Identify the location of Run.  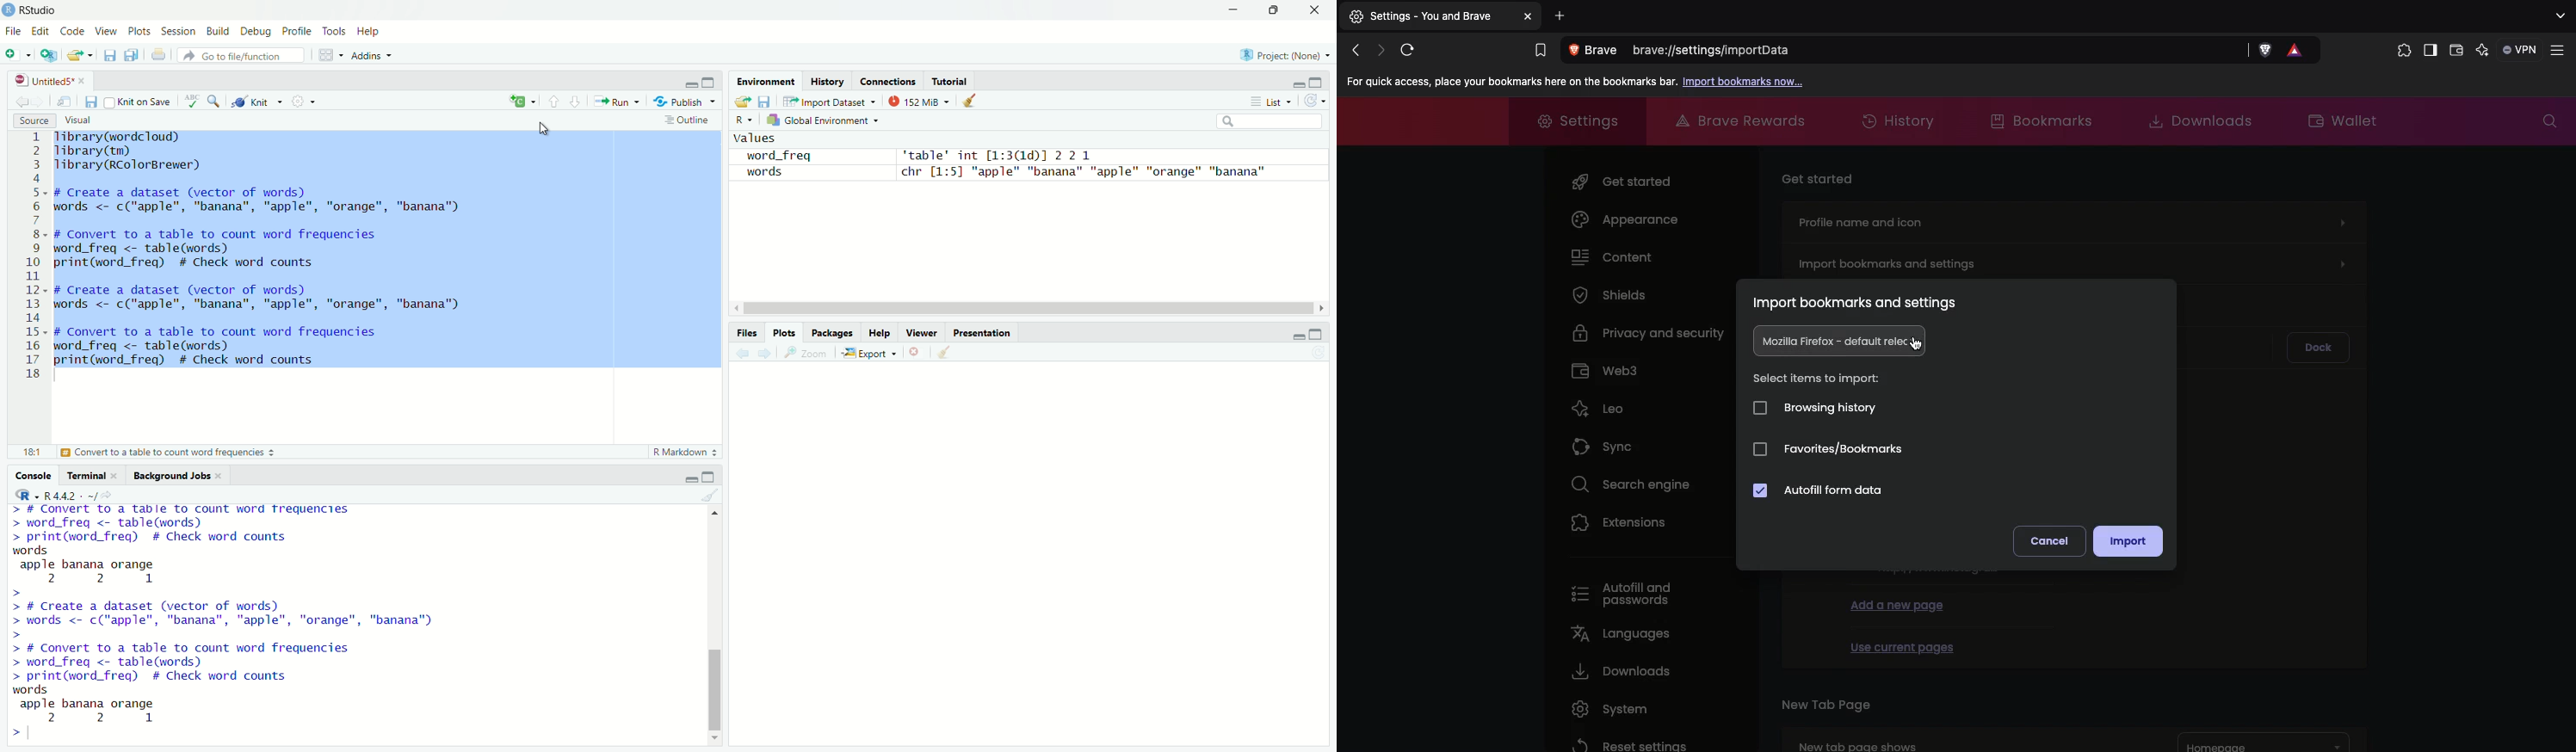
(619, 102).